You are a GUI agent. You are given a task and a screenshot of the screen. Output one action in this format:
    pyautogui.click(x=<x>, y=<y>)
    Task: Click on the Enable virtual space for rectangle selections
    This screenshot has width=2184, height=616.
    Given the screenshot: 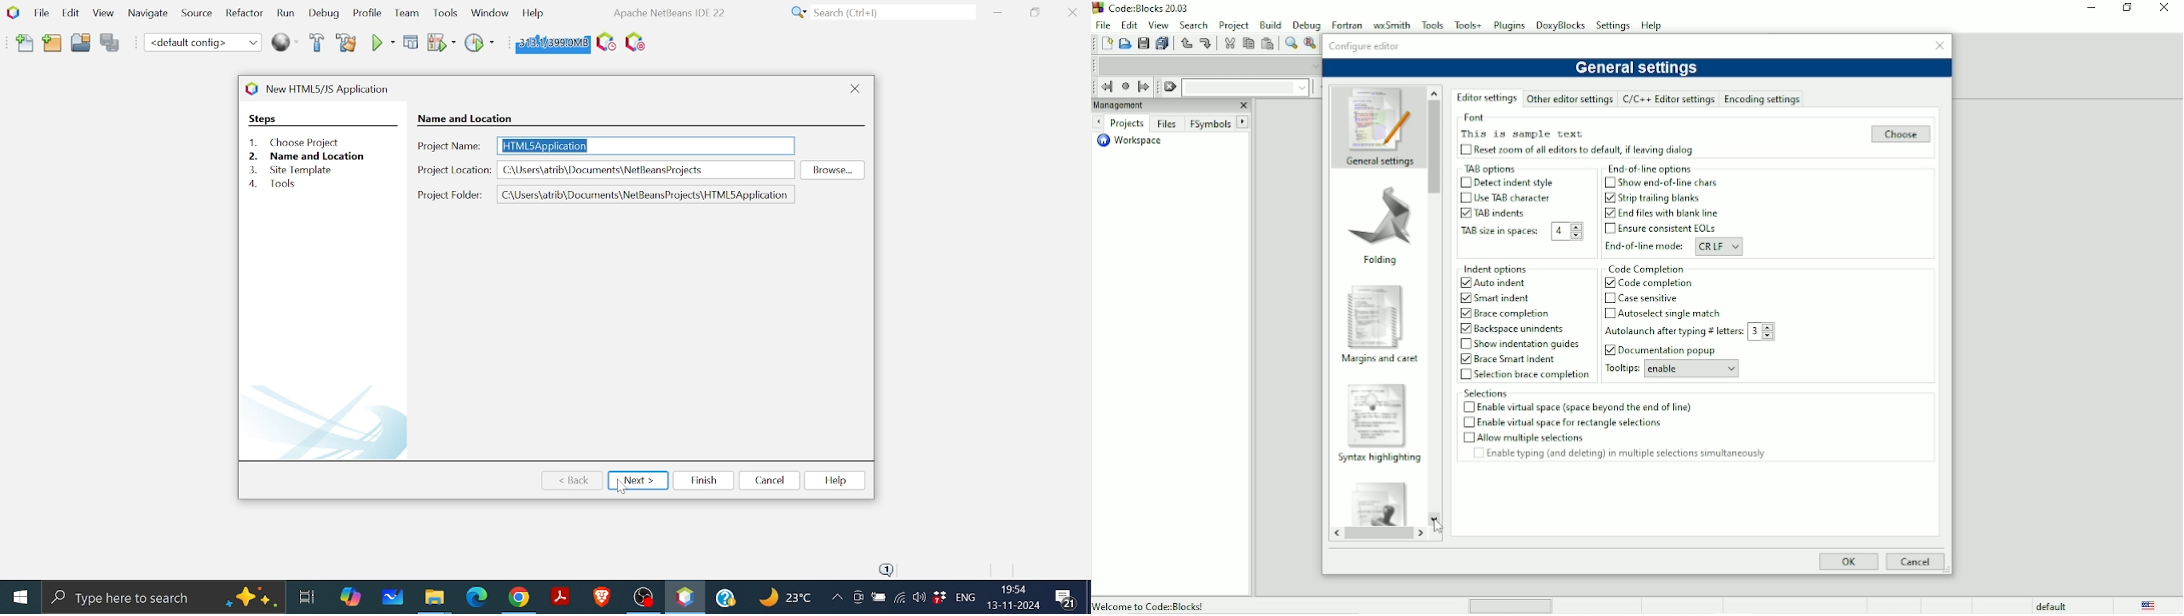 What is the action you would take?
    pyautogui.click(x=1575, y=421)
    